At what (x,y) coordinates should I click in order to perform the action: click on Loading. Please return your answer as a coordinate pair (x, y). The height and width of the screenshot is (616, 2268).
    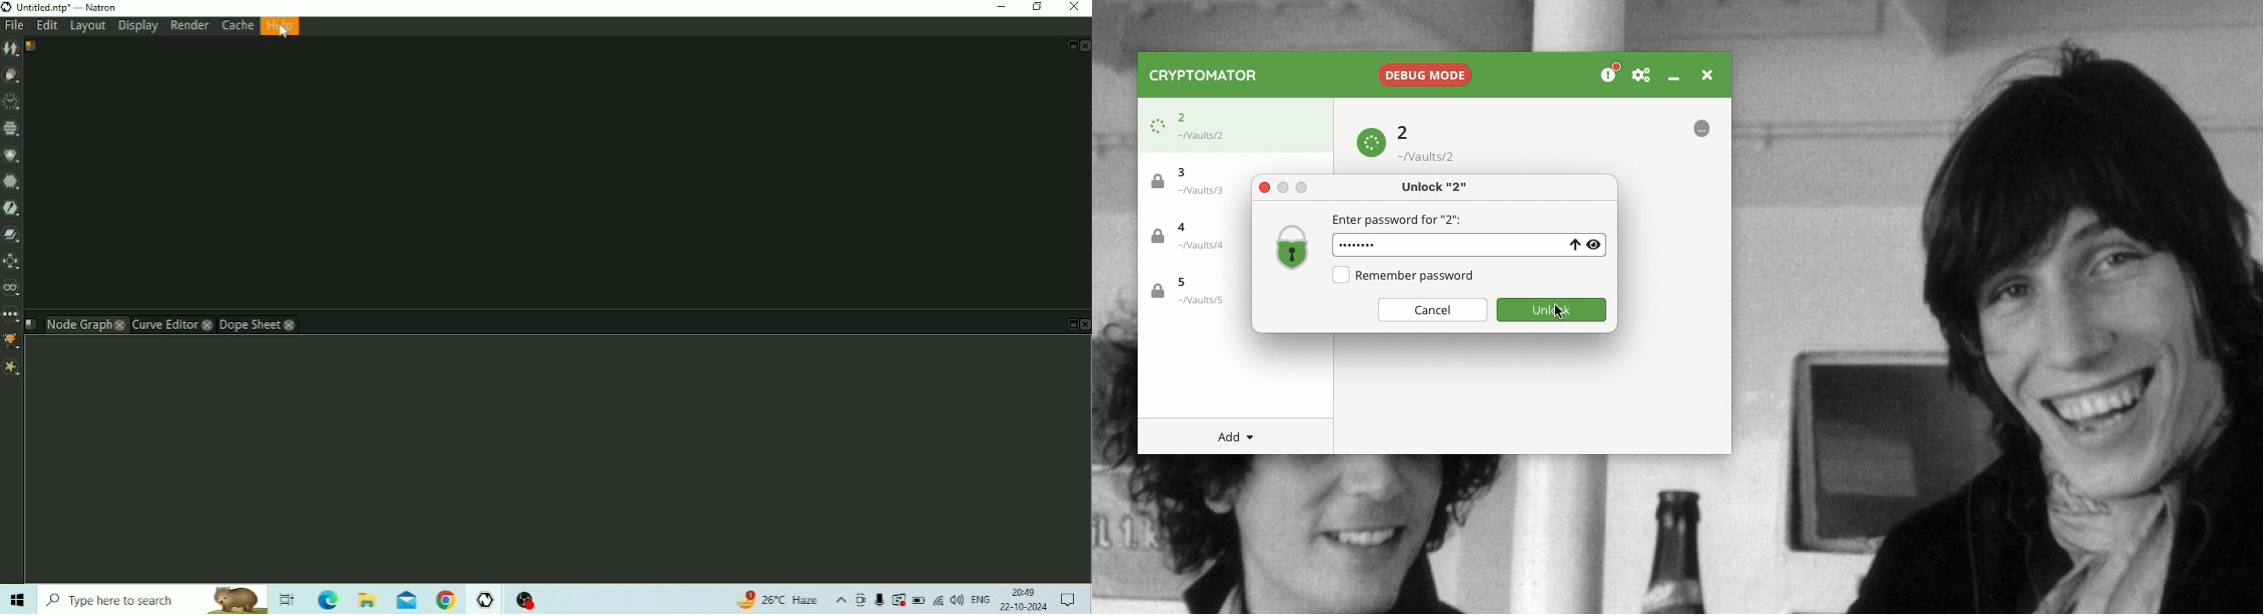
    Looking at the image, I should click on (1158, 125).